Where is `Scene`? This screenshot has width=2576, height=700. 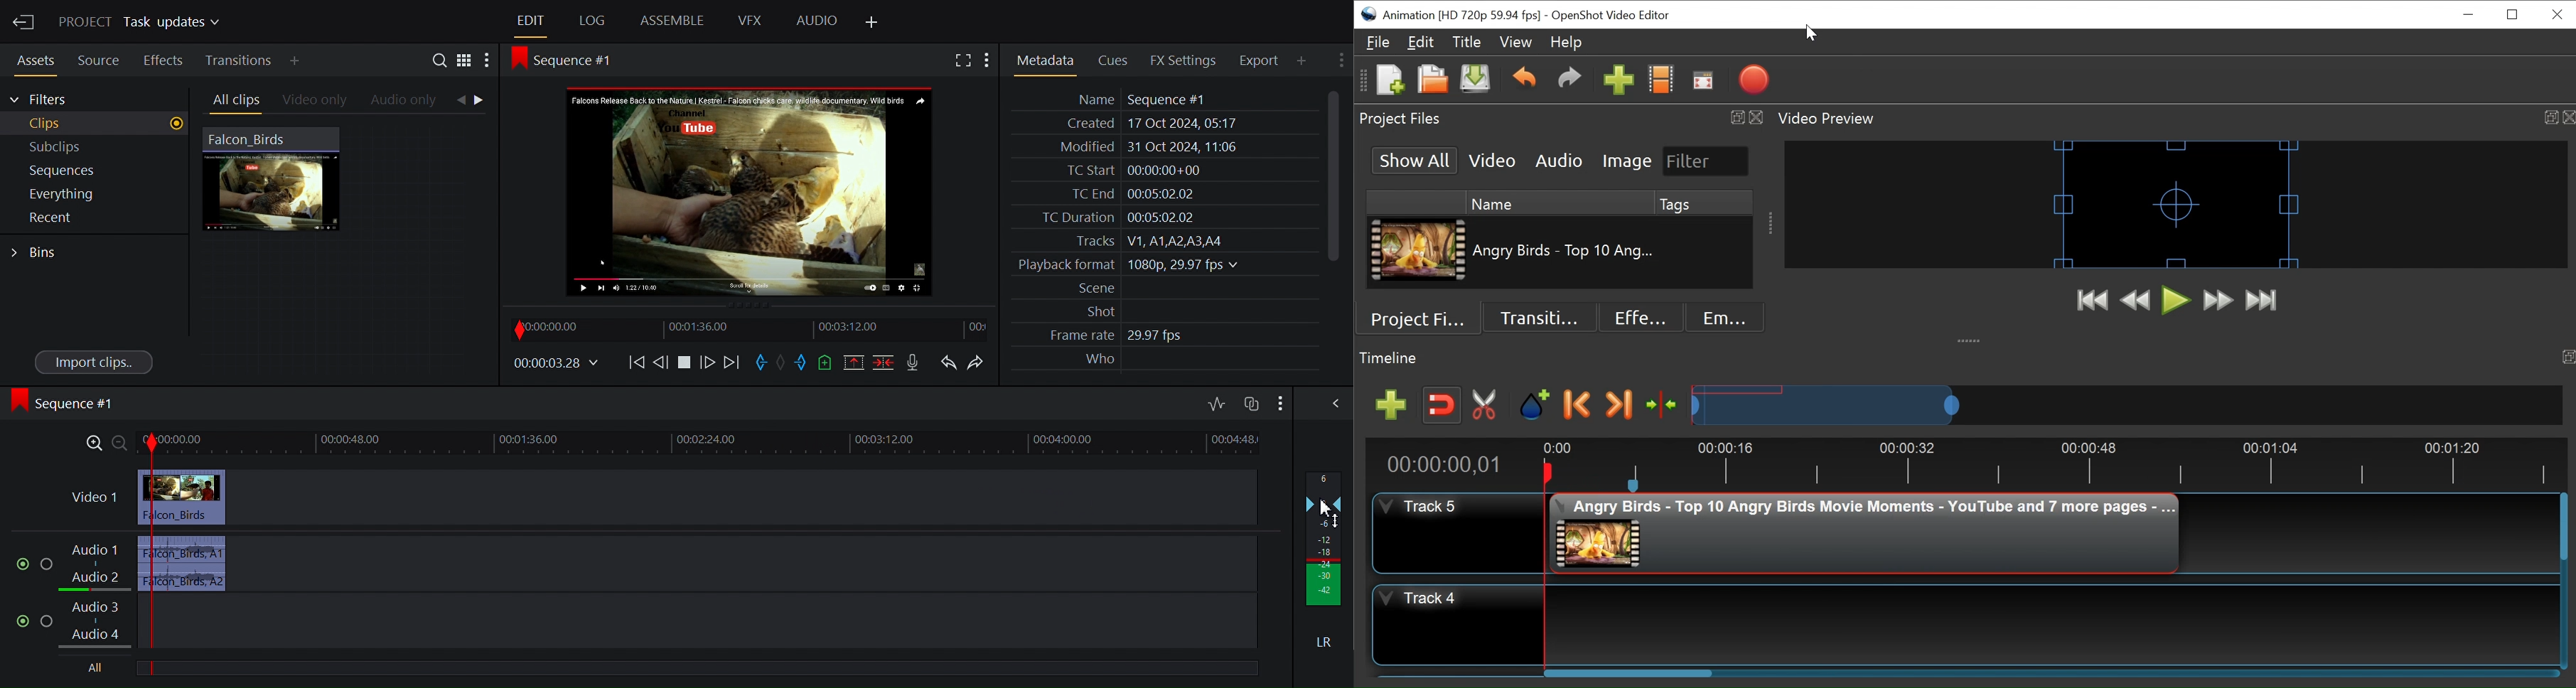 Scene is located at coordinates (1089, 289).